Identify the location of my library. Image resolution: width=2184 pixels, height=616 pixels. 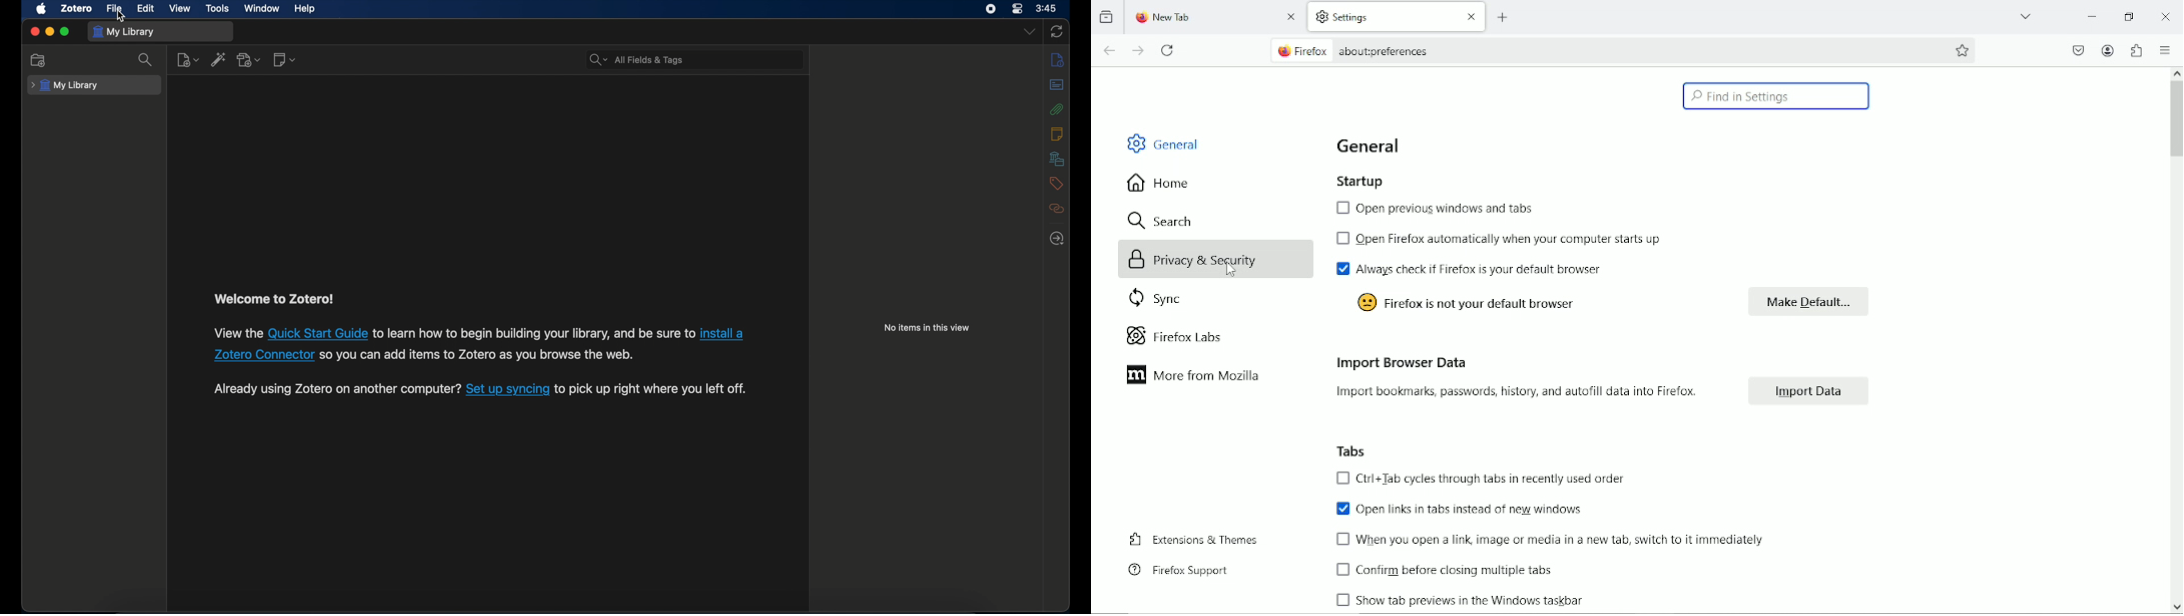
(65, 85).